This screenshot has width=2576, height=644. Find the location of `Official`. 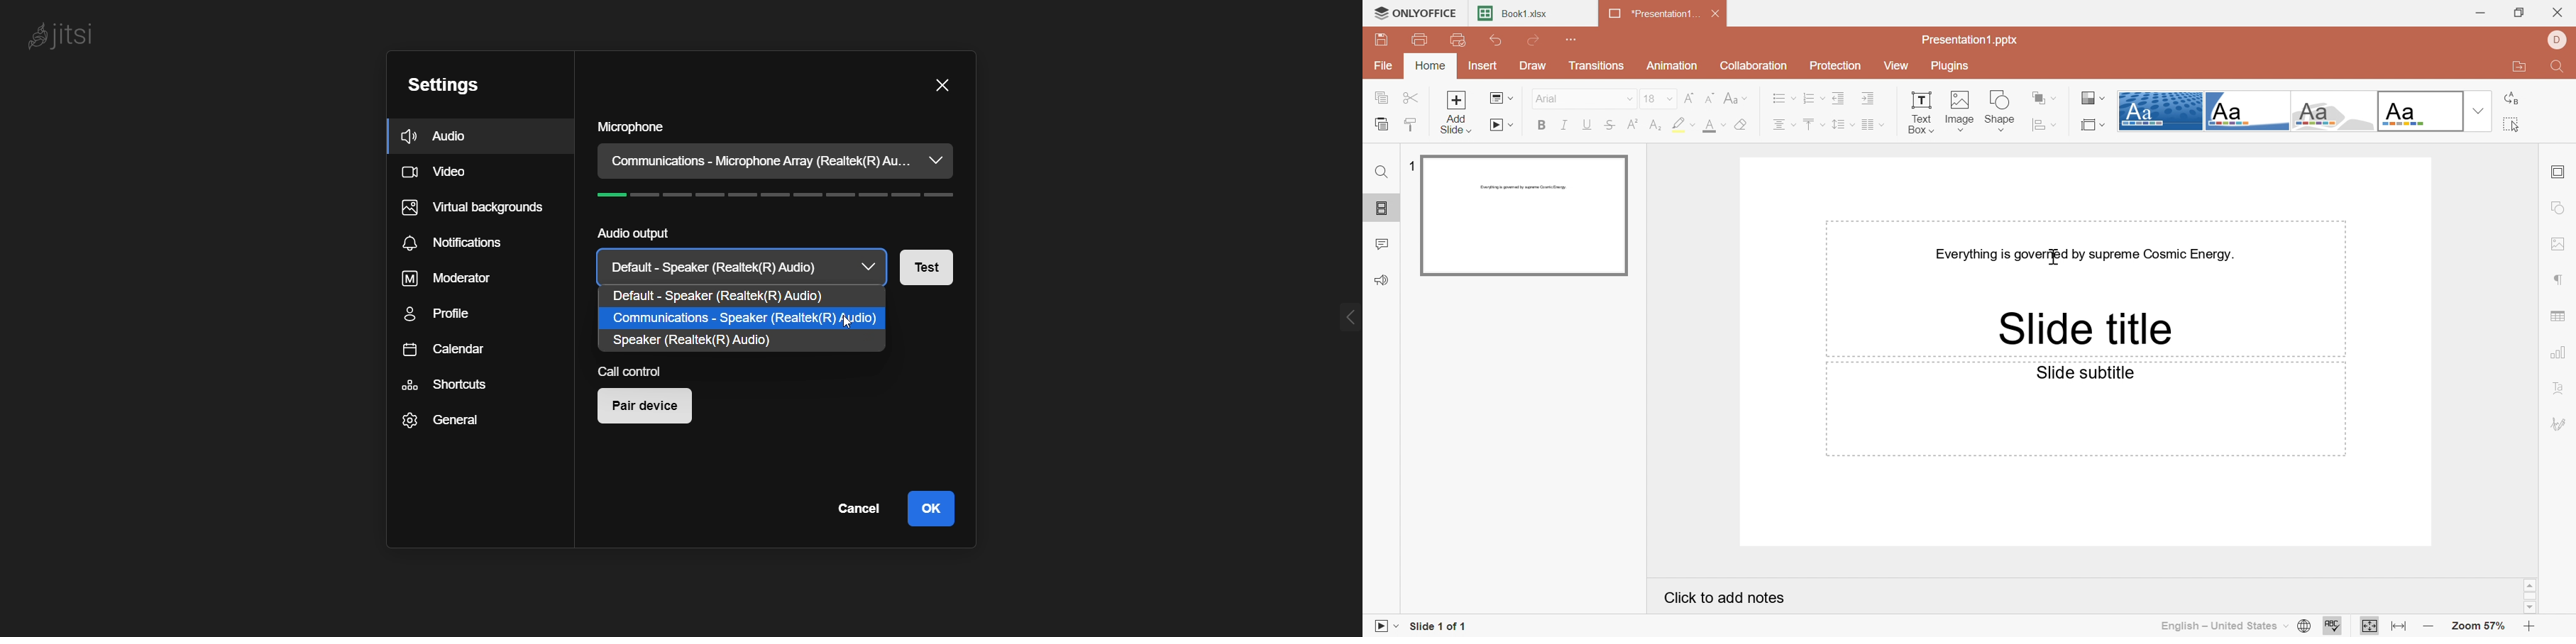

Official is located at coordinates (2421, 112).